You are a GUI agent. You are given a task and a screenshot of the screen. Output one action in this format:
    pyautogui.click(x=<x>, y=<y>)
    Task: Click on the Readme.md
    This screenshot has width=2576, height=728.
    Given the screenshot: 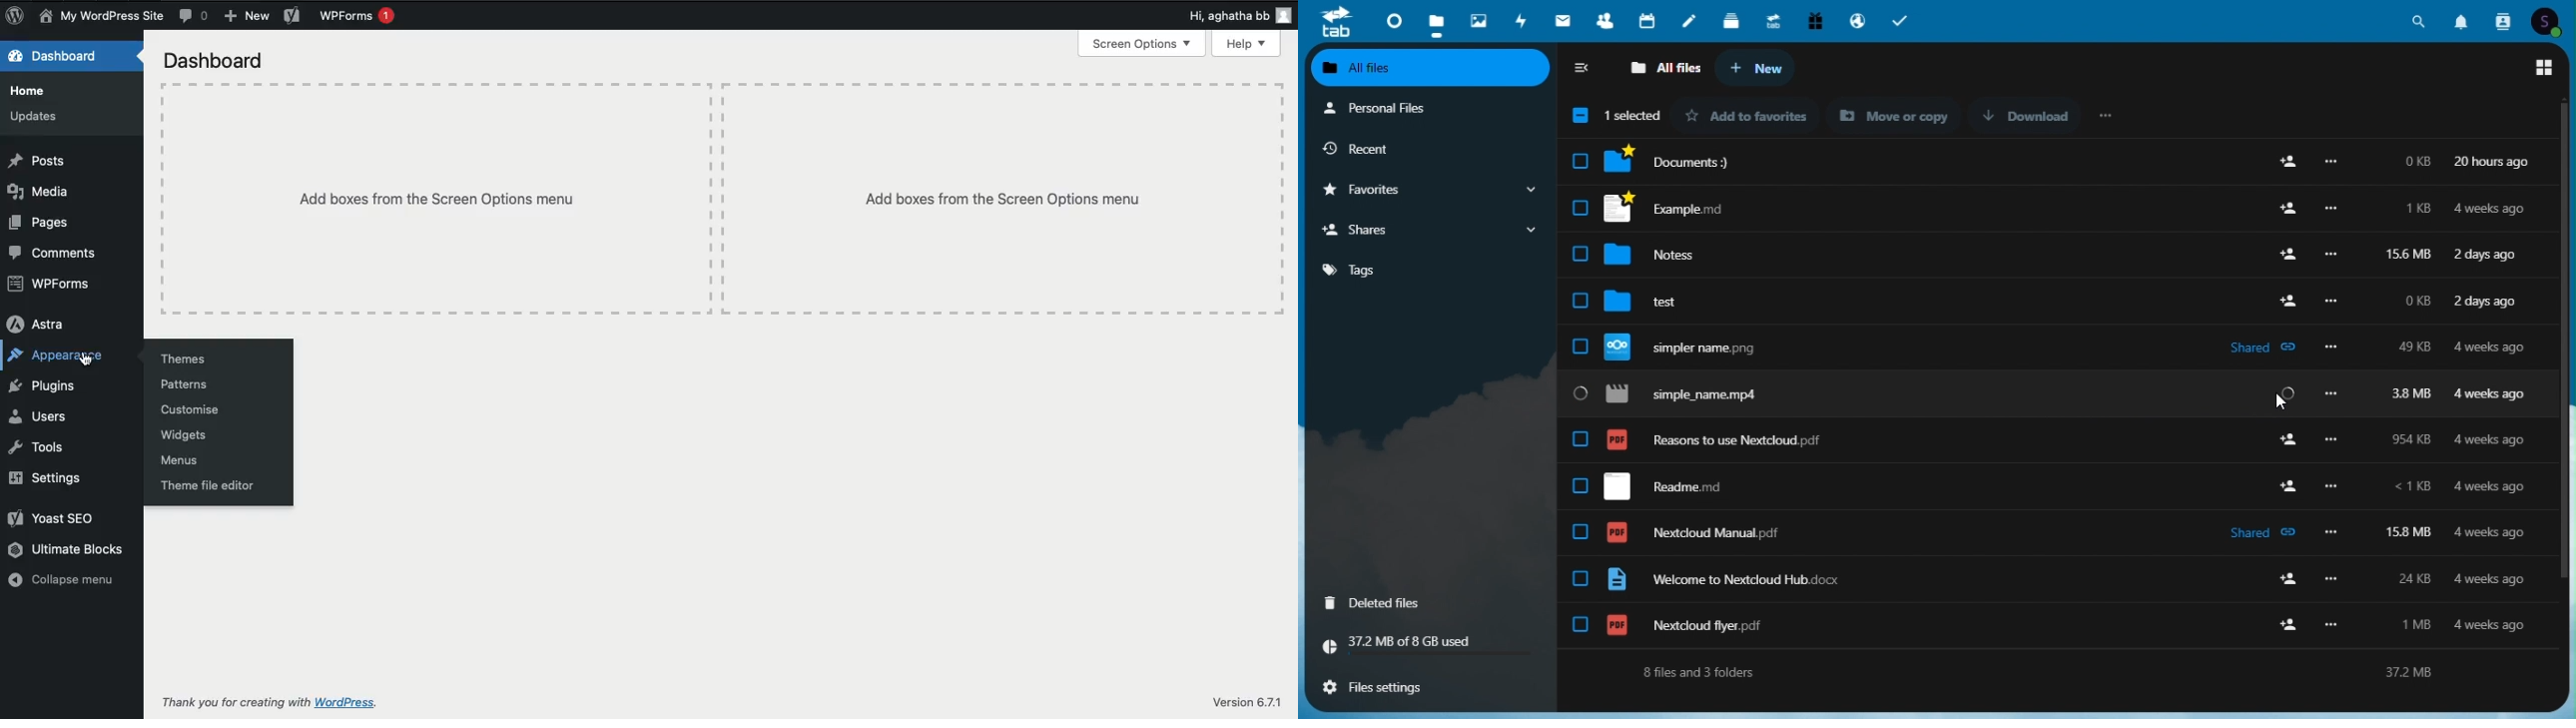 What is the action you would take?
    pyautogui.click(x=2035, y=484)
    